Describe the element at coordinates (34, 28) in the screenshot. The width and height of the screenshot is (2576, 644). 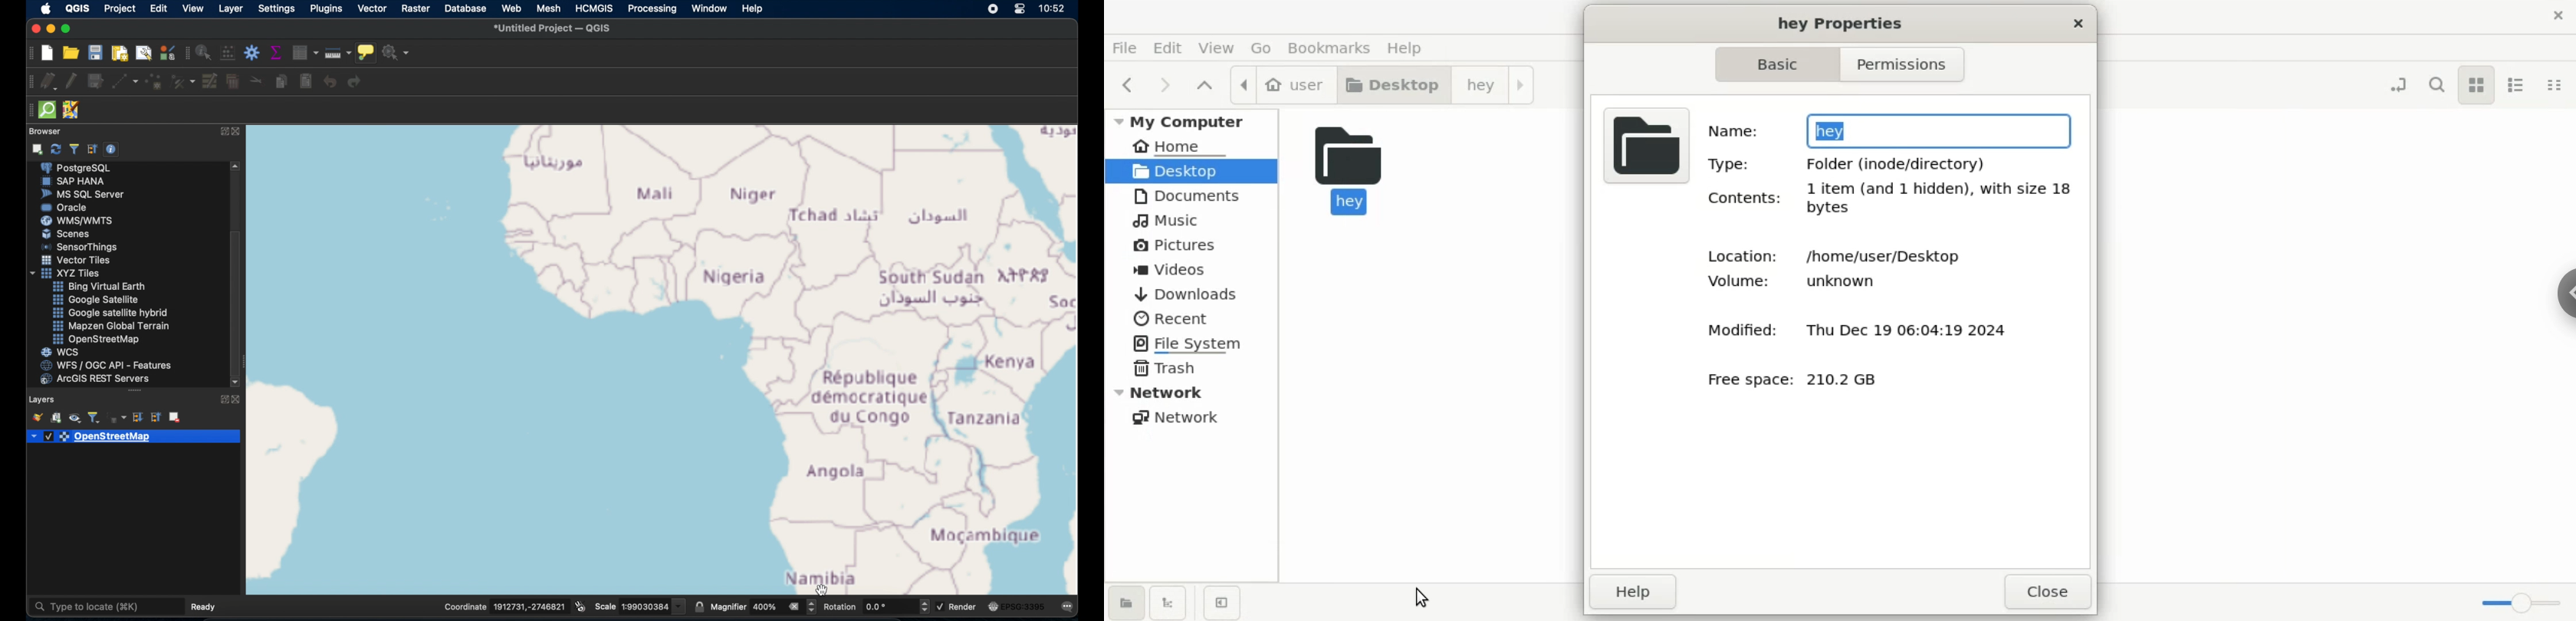
I see `close` at that location.